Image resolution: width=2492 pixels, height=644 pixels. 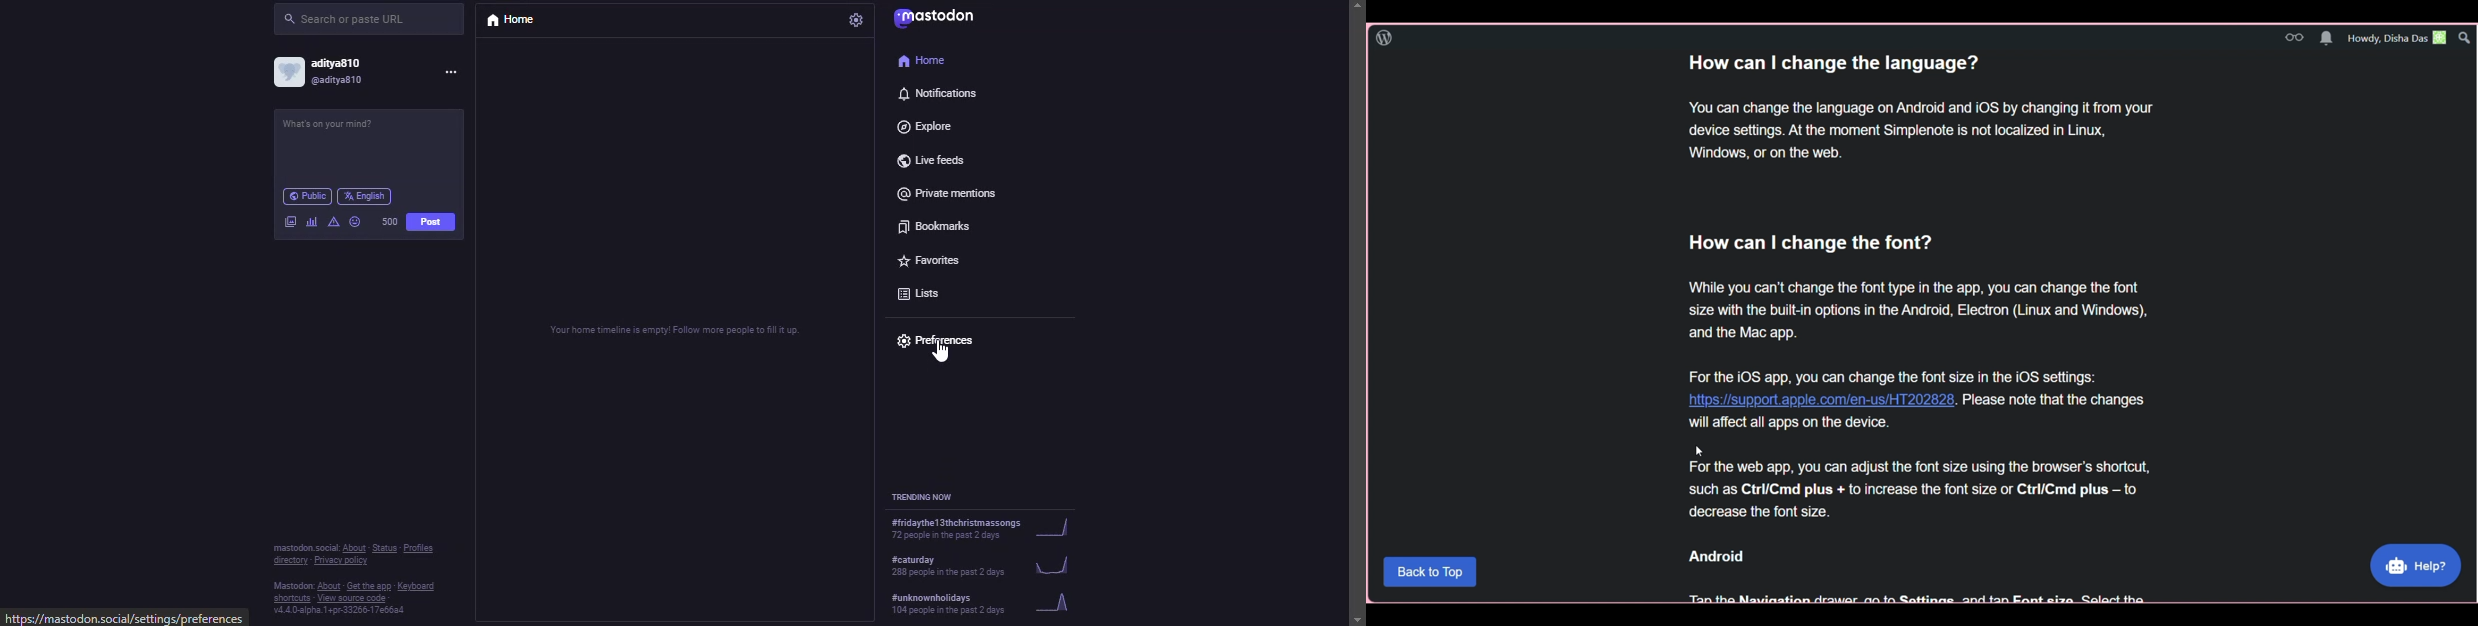 I want to click on notifications, so click(x=938, y=95).